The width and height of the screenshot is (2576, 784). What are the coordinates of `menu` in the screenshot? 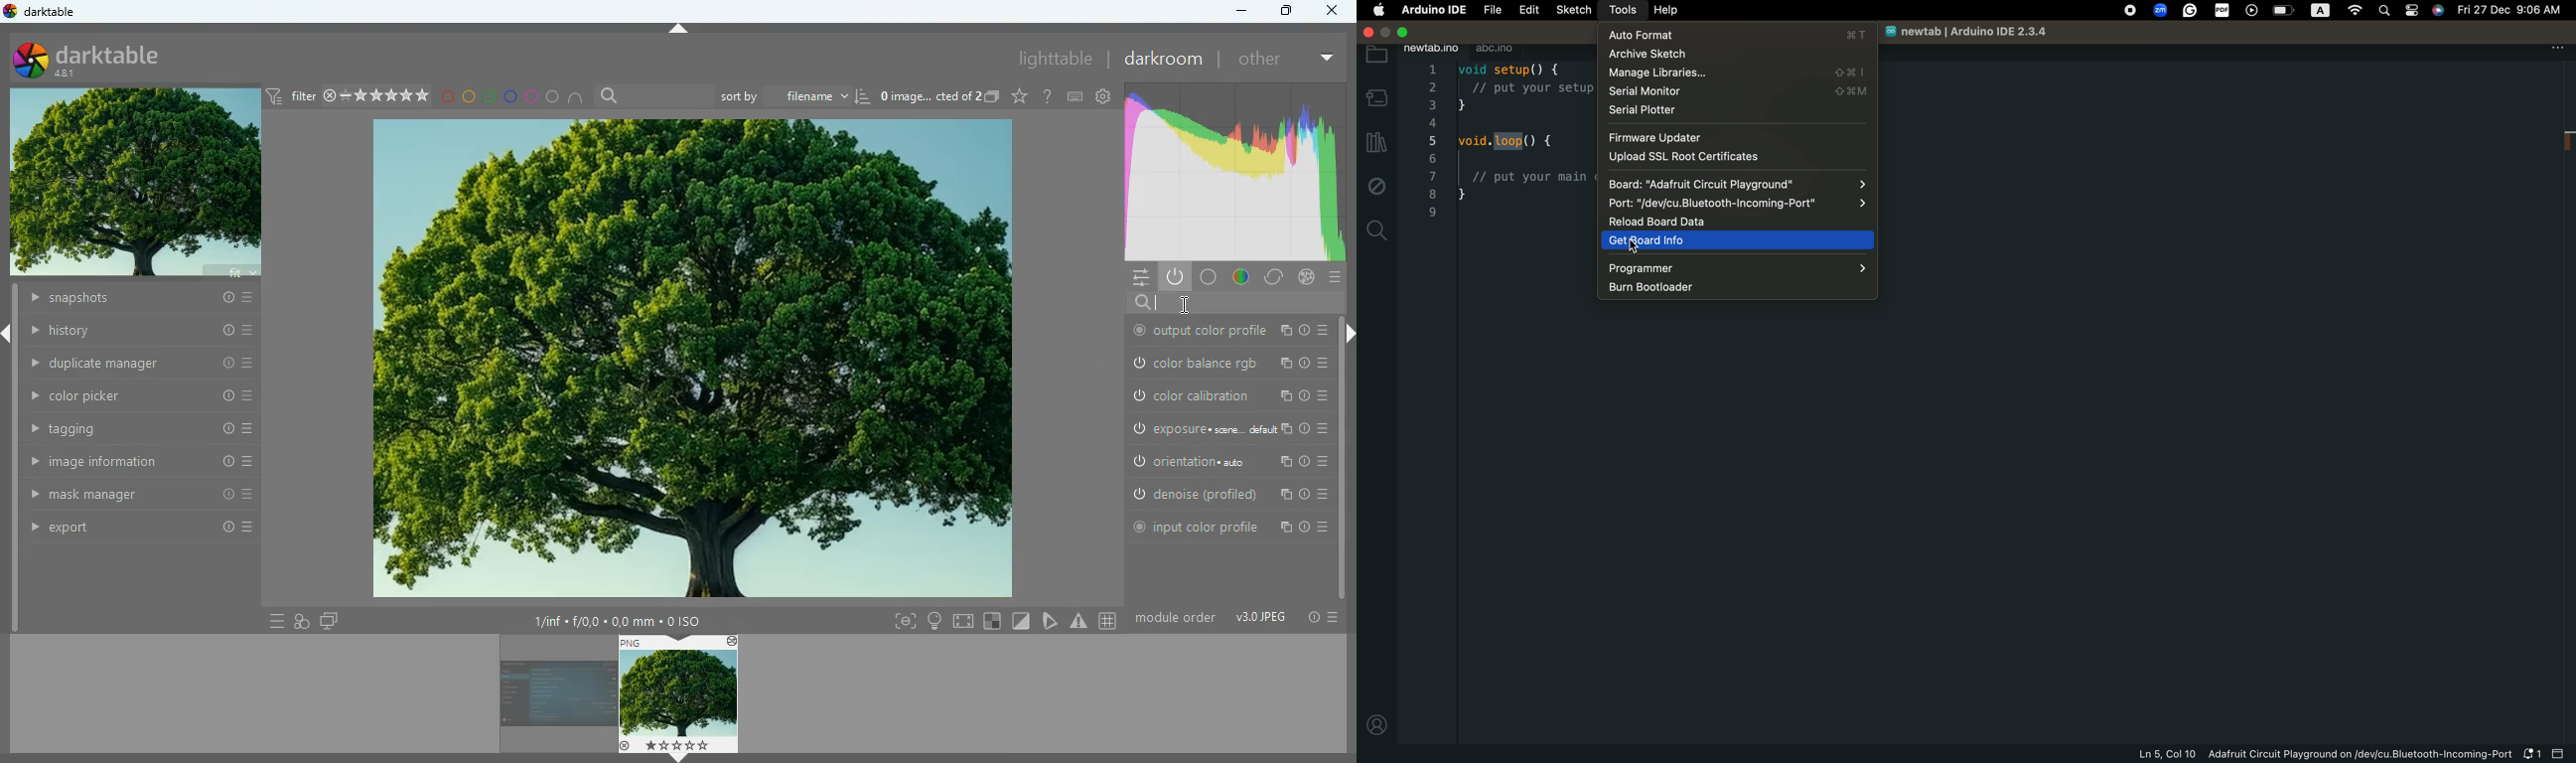 It's located at (1334, 277).